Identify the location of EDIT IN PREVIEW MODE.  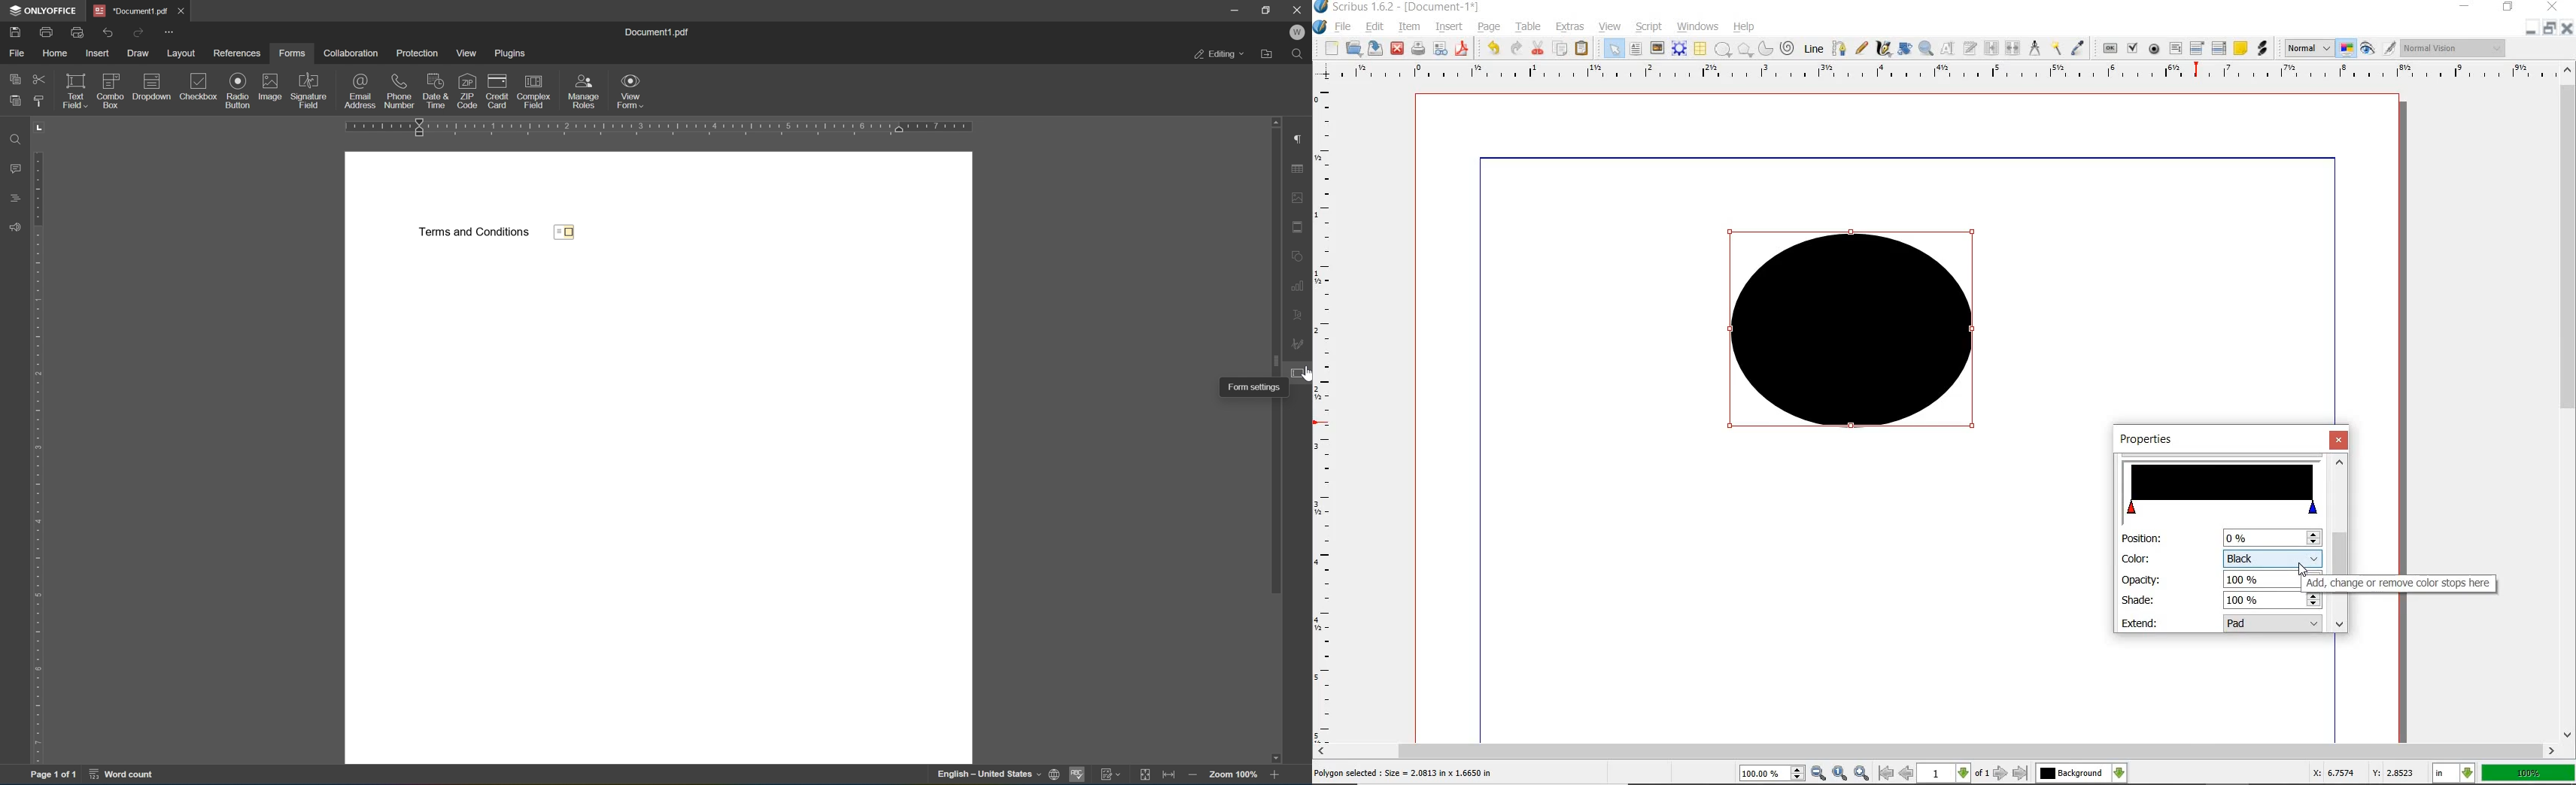
(2389, 47).